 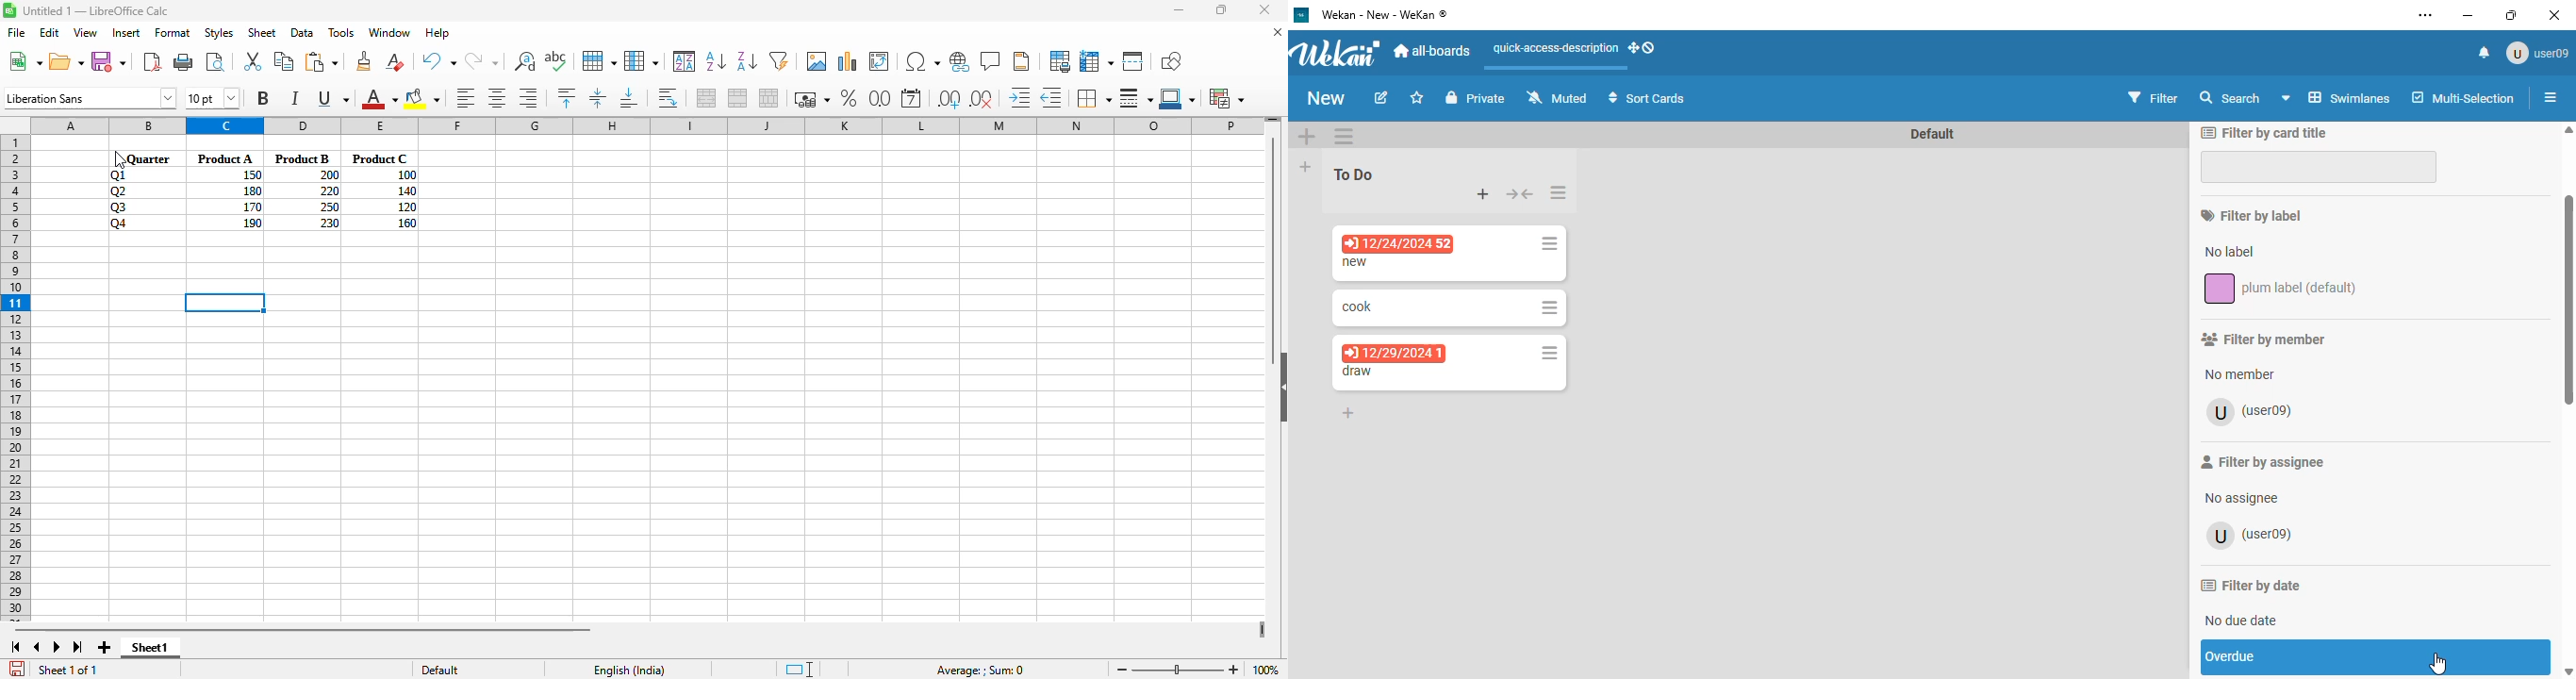 I want to click on data, so click(x=302, y=32).